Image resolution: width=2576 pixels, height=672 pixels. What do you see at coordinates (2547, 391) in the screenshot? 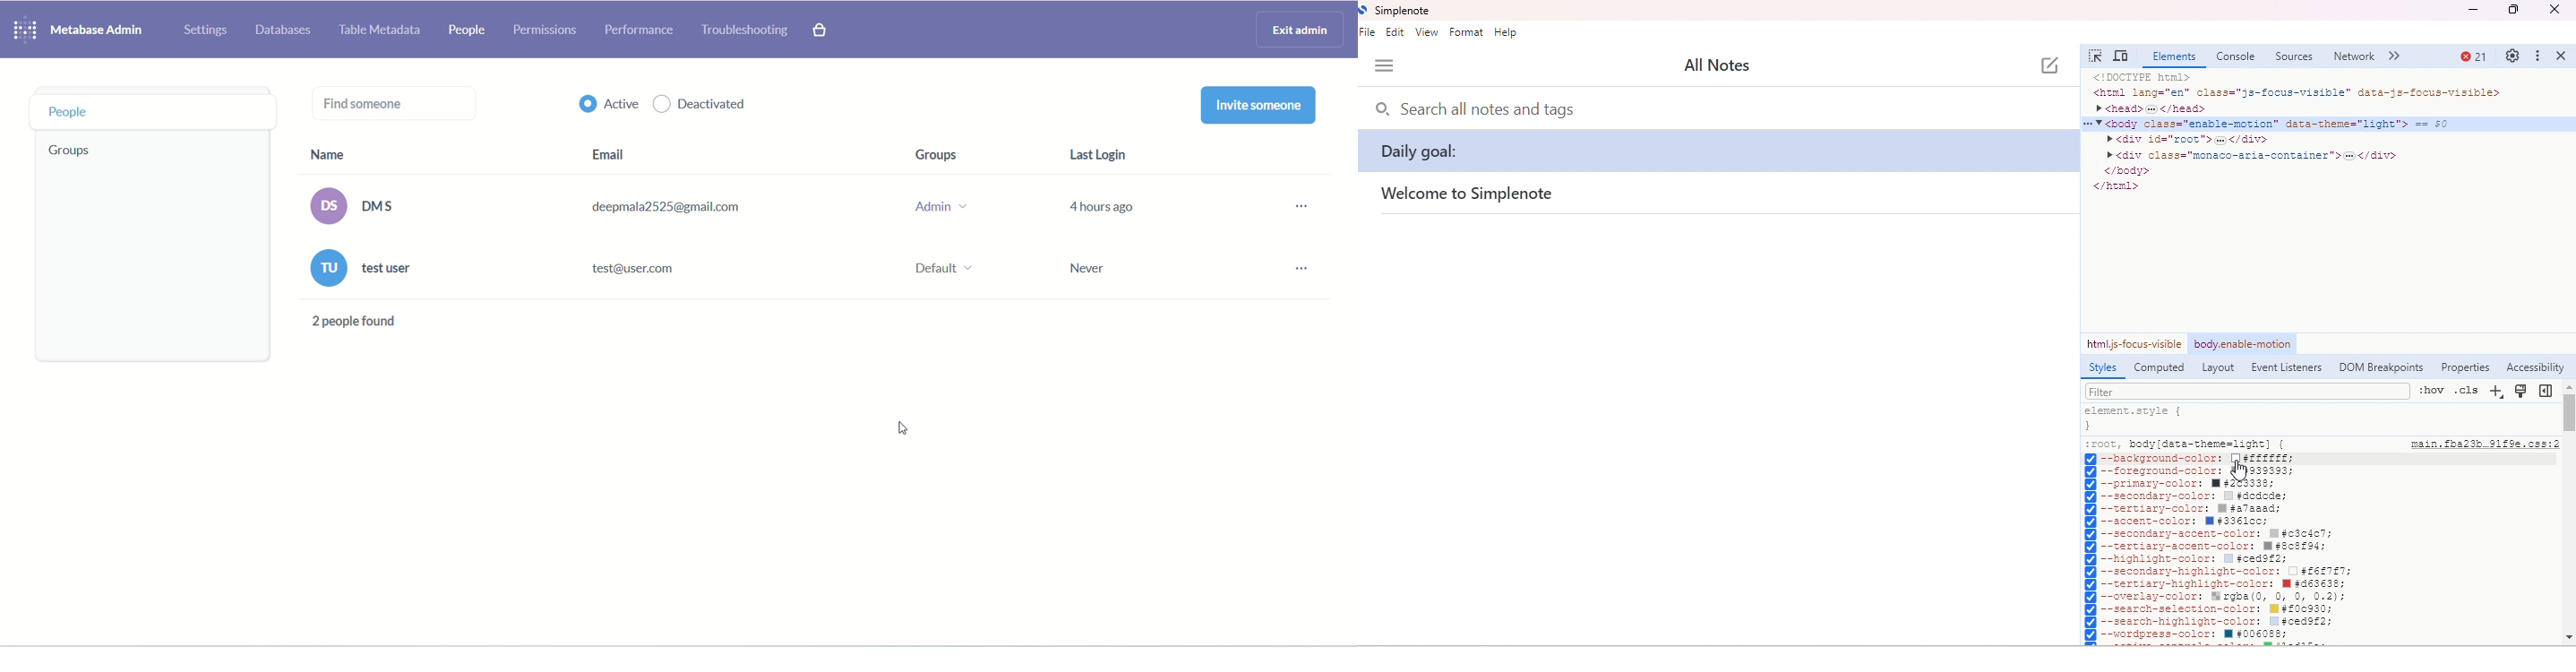
I see `show computed styles sidebar` at bounding box center [2547, 391].